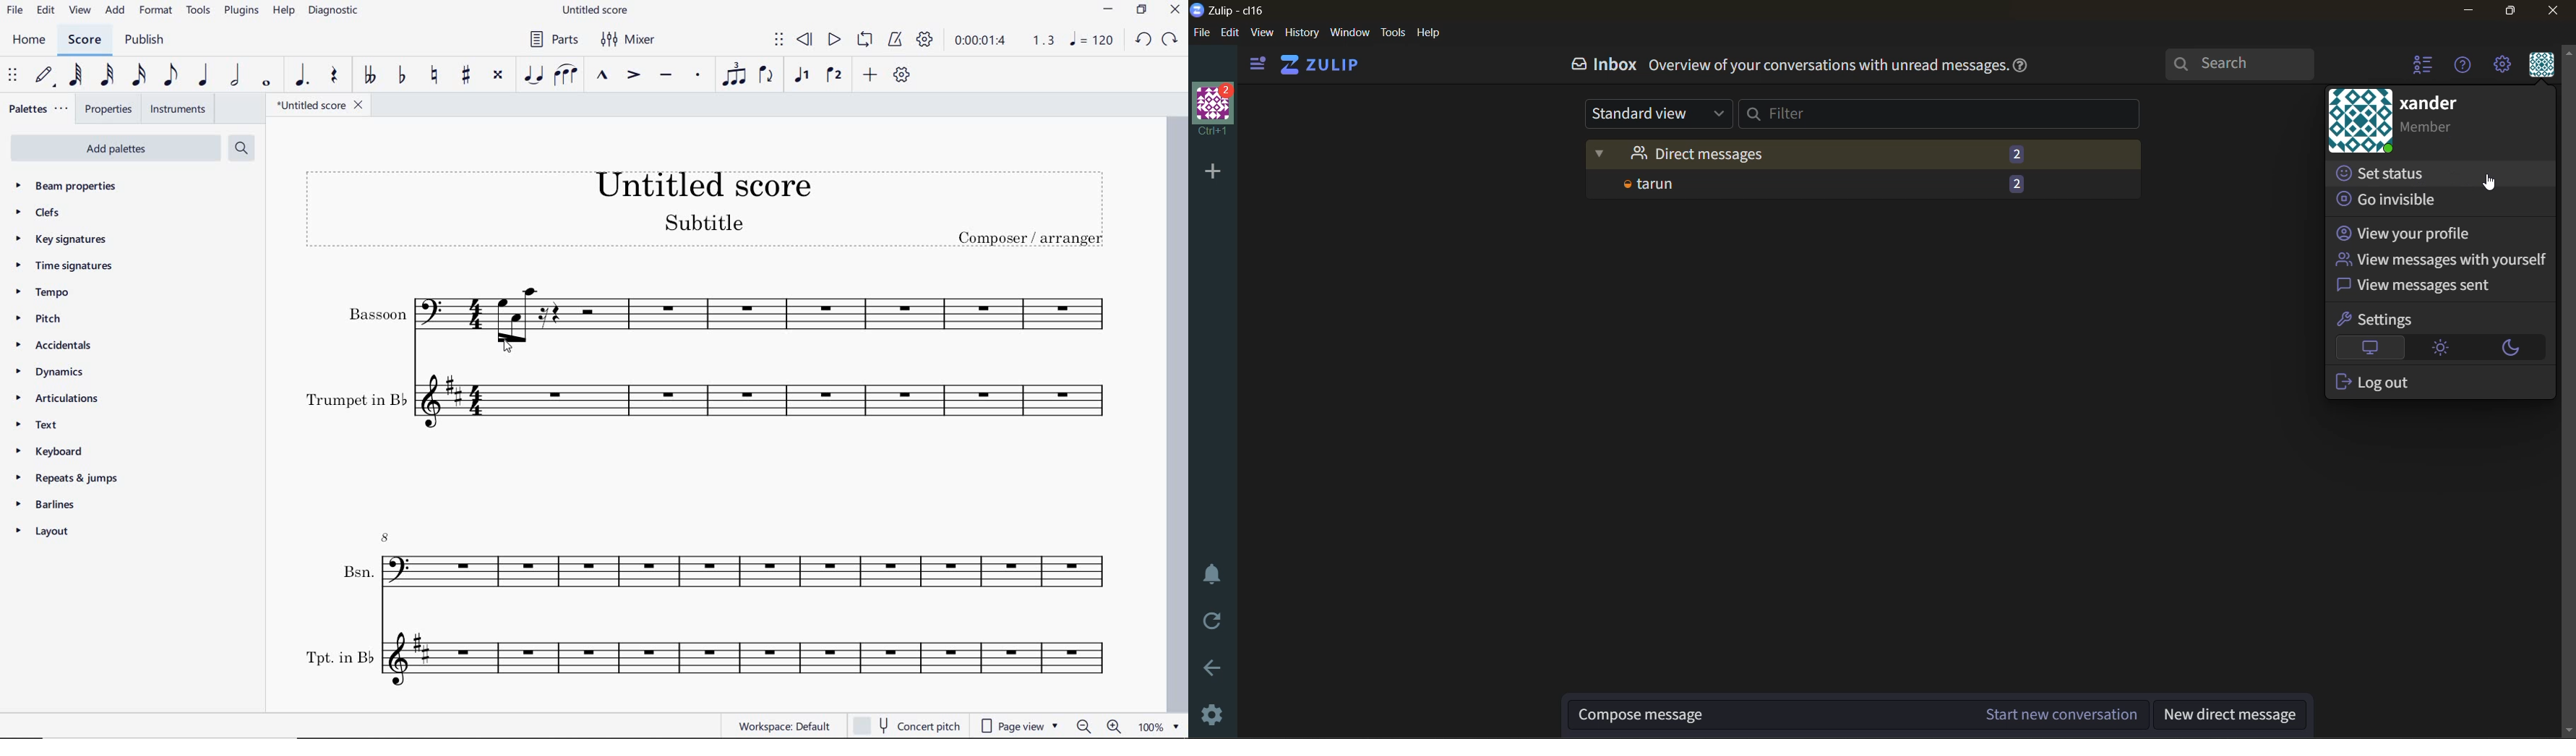 Image resolution: width=2576 pixels, height=756 pixels. I want to click on concert pitch, so click(904, 724).